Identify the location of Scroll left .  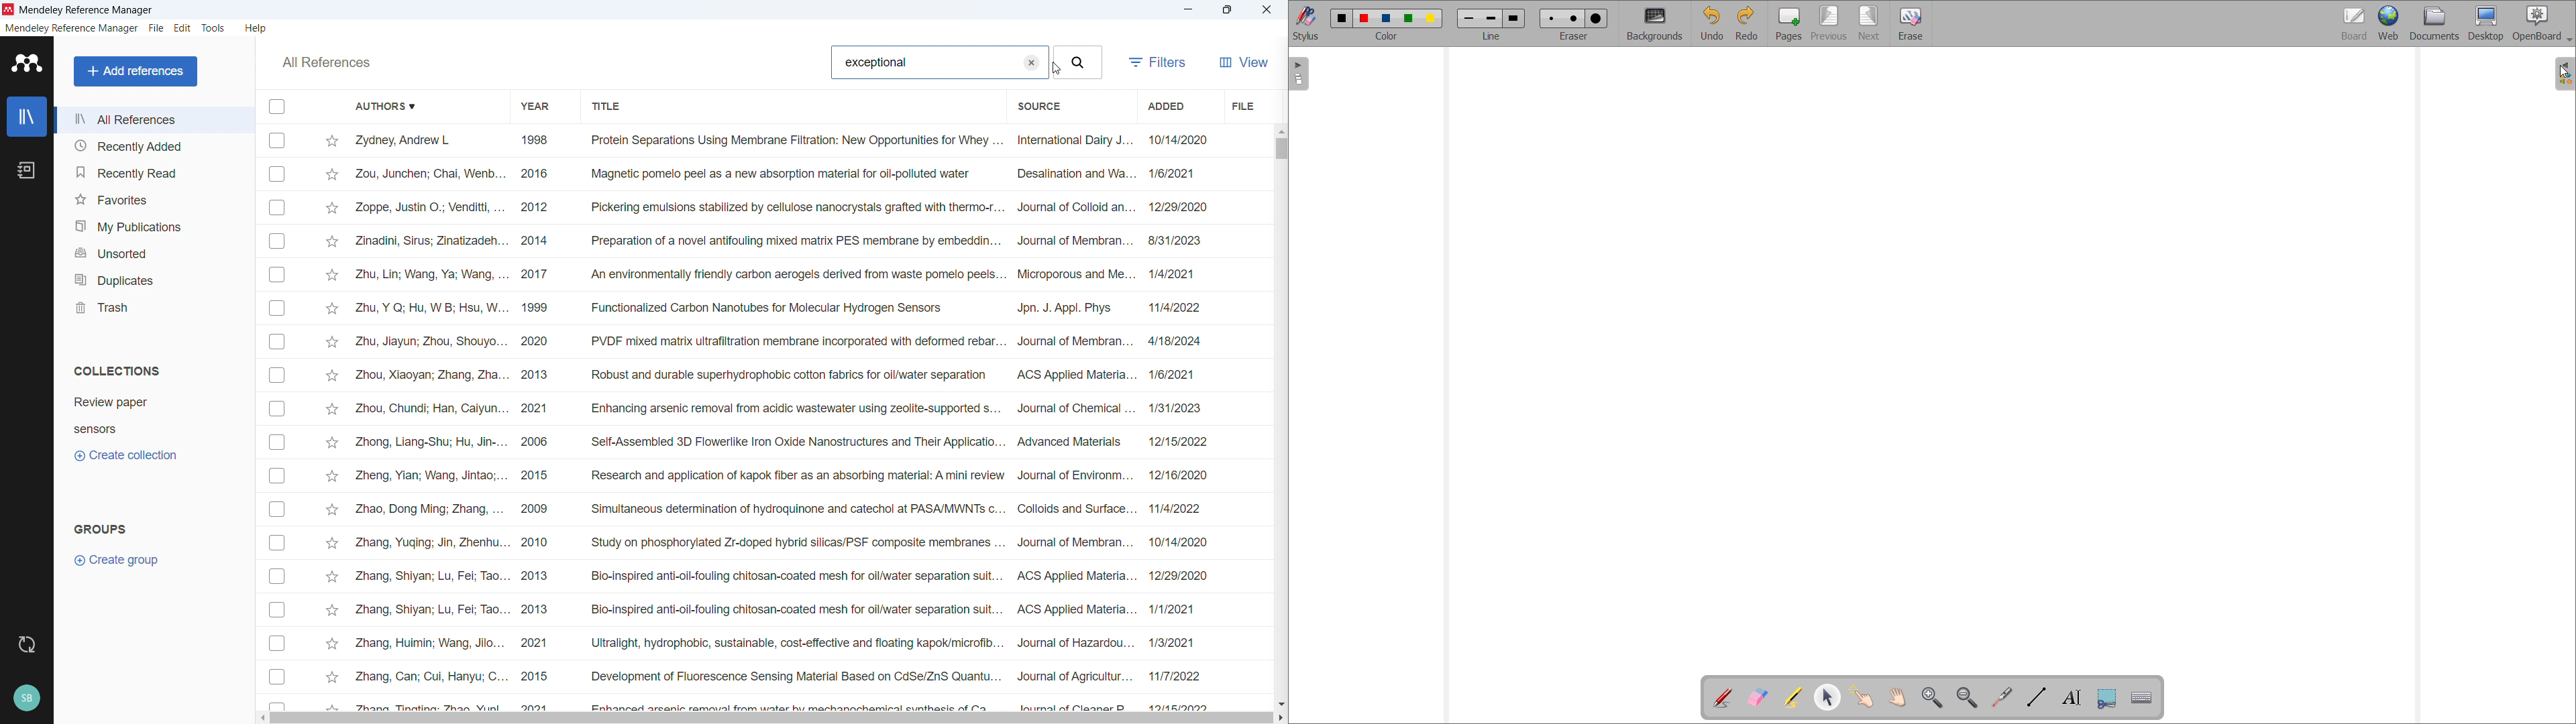
(260, 718).